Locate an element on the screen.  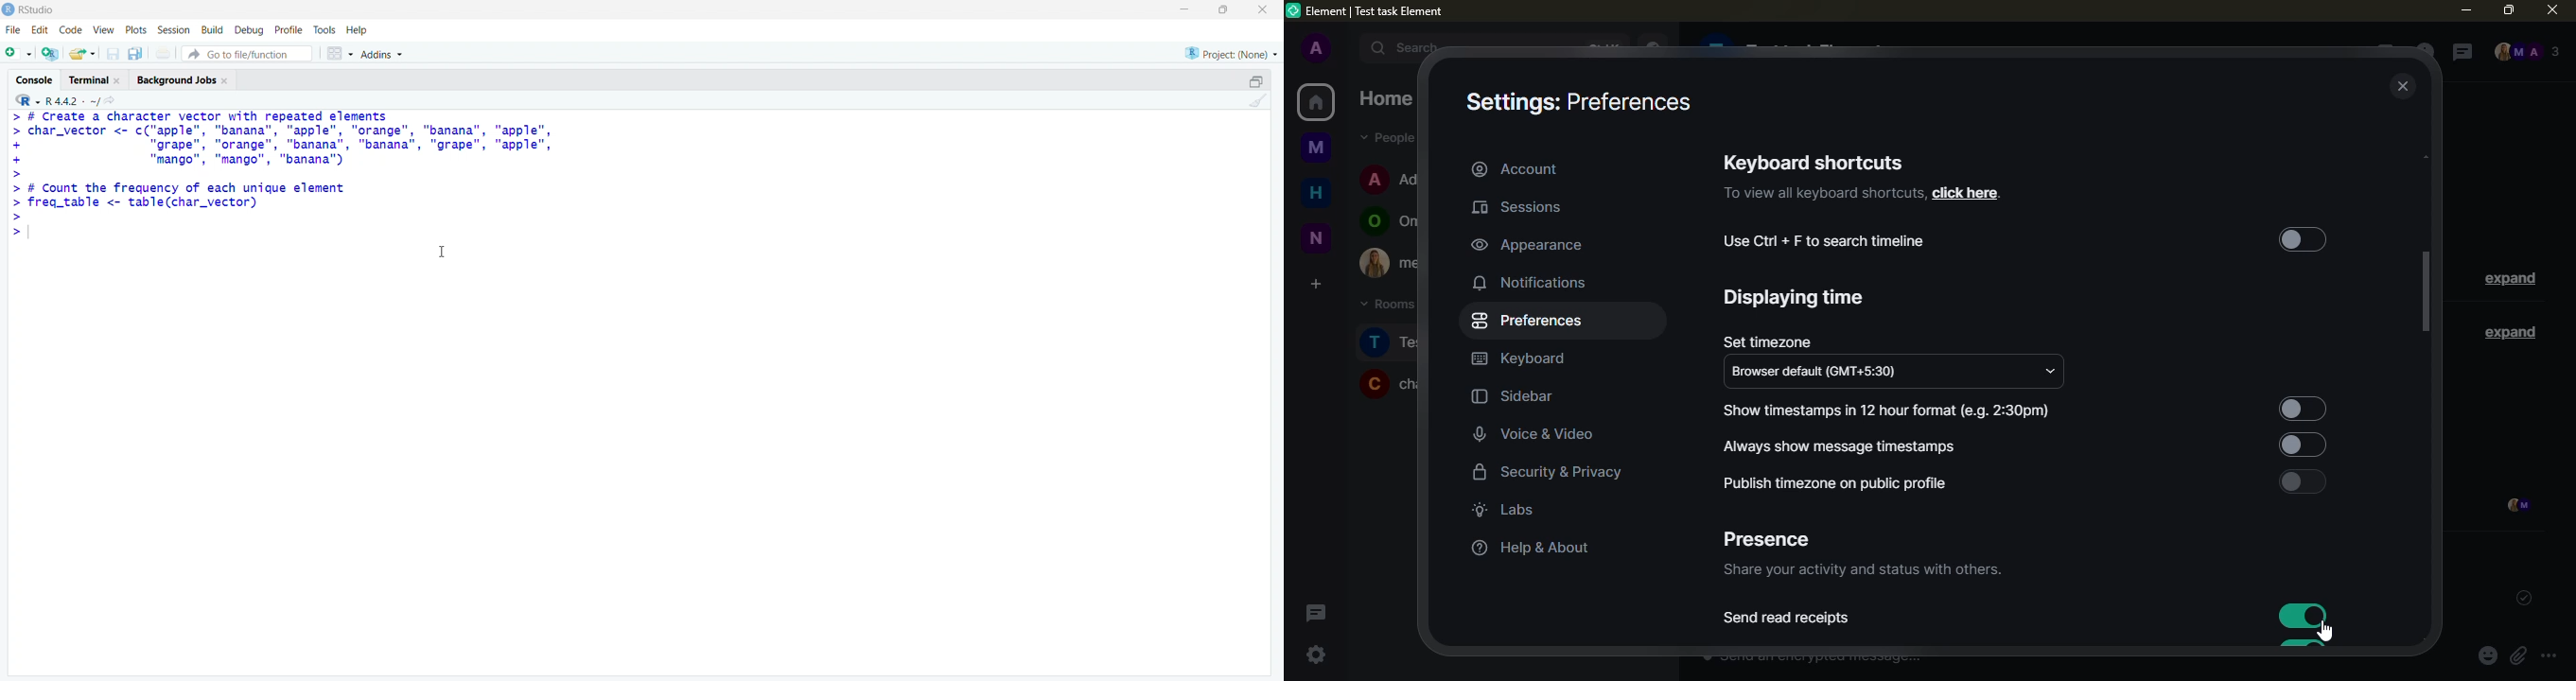
always show  is located at coordinates (1844, 445).